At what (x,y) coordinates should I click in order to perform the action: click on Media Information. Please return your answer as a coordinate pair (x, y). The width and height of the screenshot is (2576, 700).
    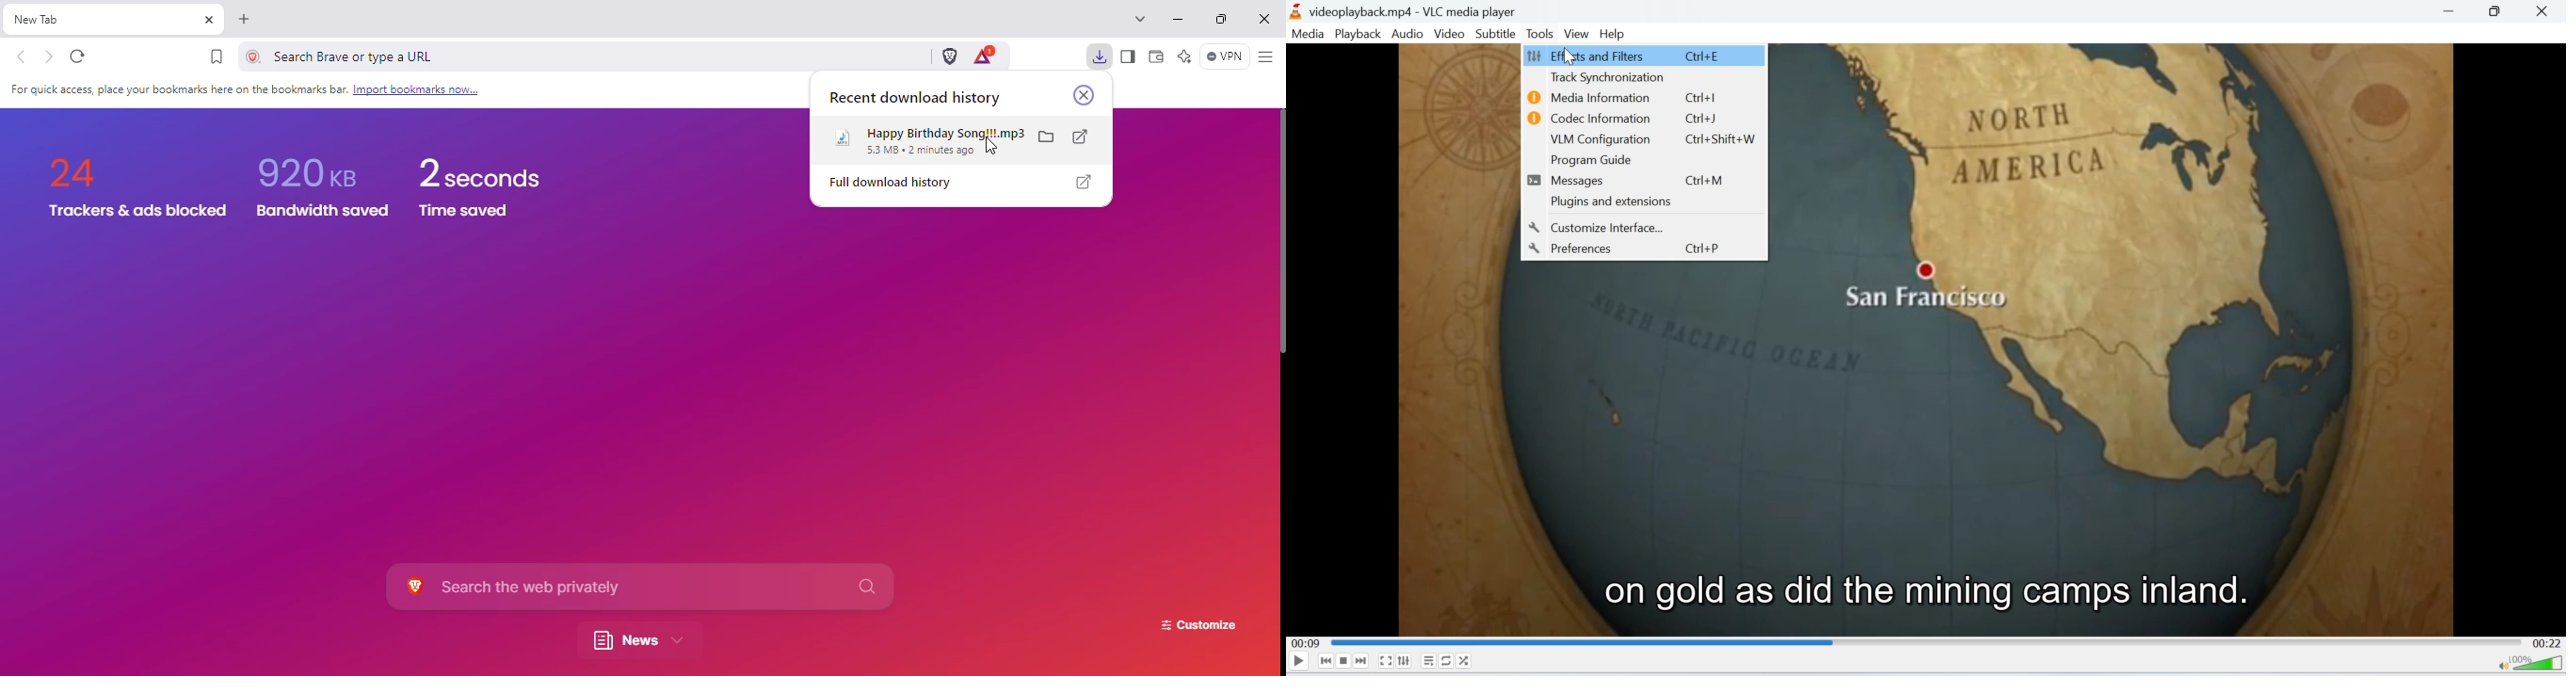
    Looking at the image, I should click on (1591, 99).